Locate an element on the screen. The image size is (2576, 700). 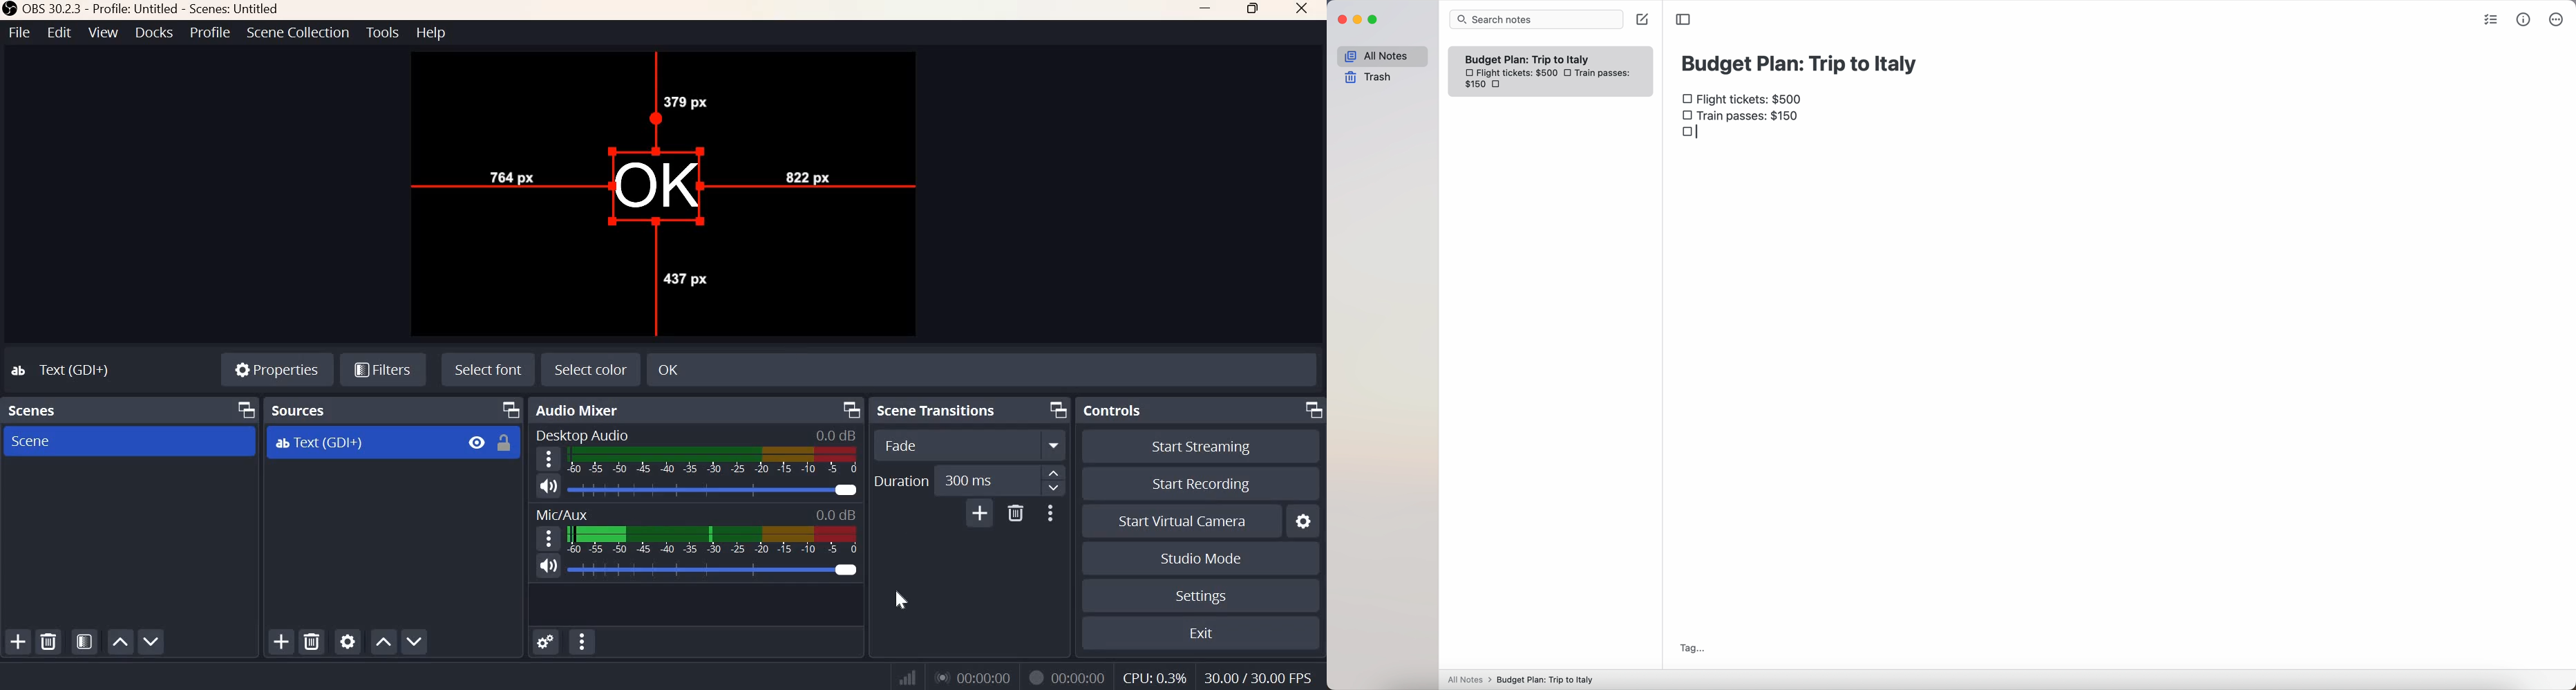
440 px is located at coordinates (684, 277).